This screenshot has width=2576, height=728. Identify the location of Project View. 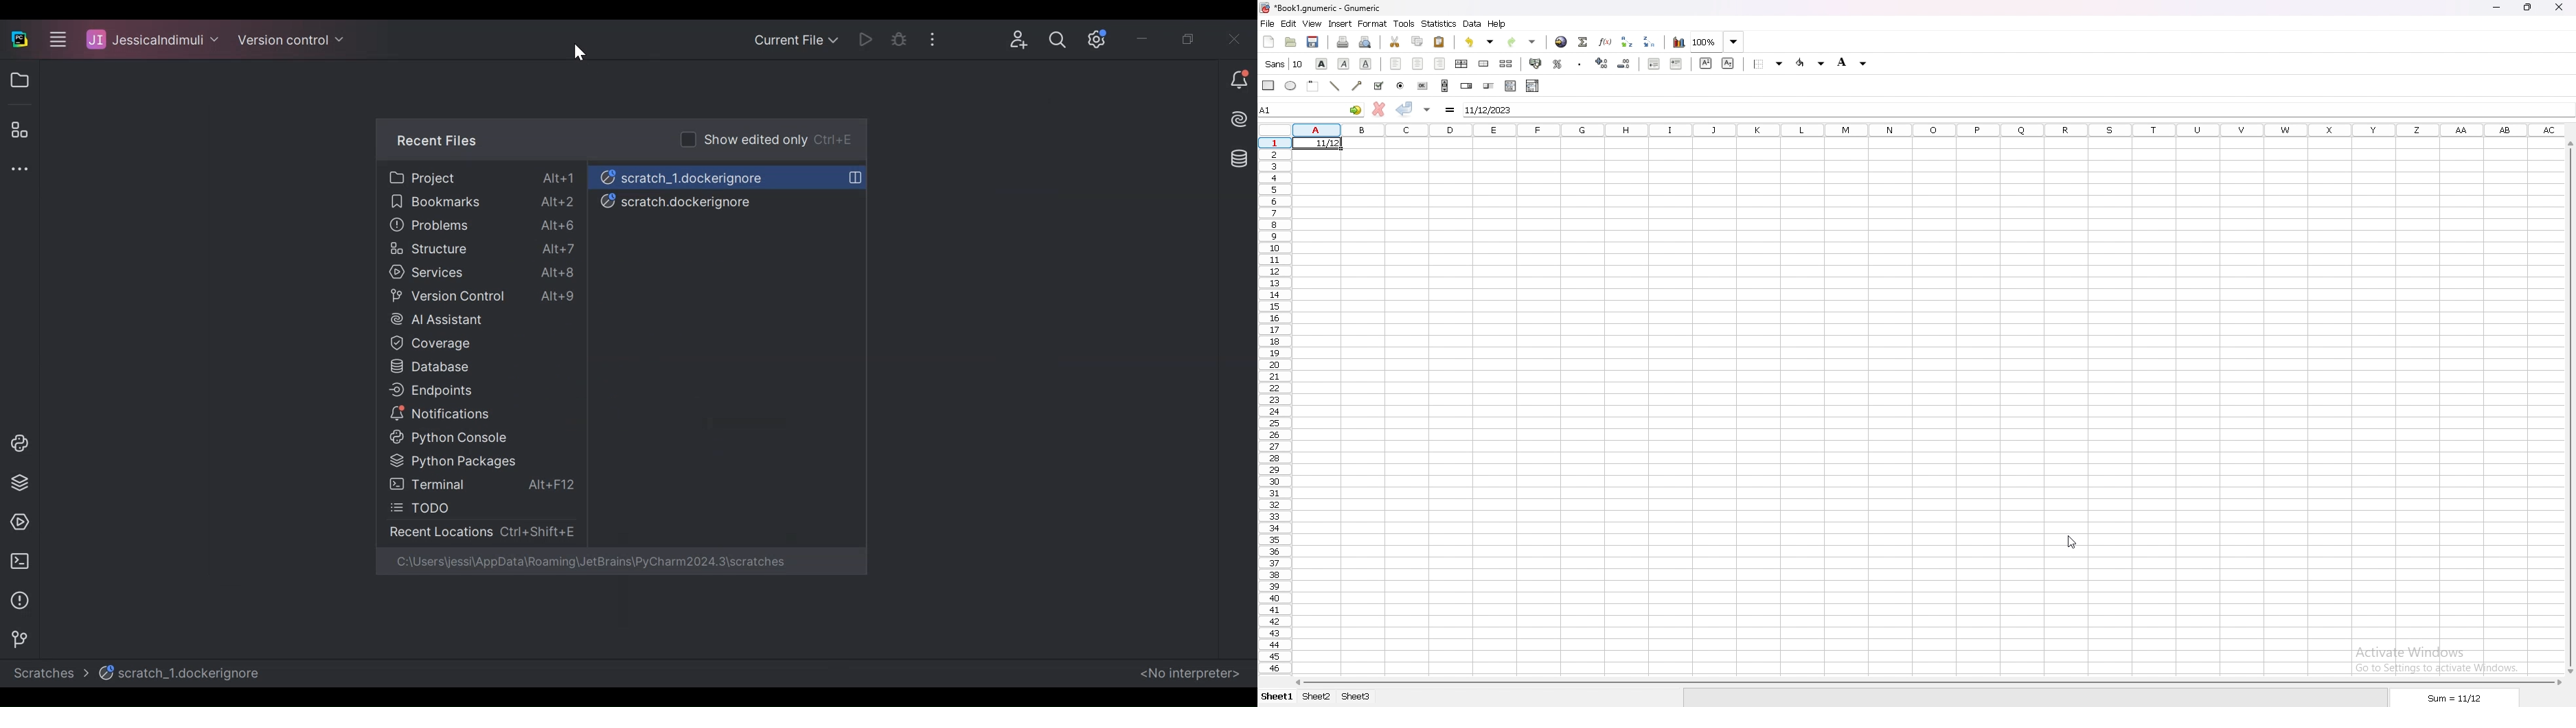
(17, 79).